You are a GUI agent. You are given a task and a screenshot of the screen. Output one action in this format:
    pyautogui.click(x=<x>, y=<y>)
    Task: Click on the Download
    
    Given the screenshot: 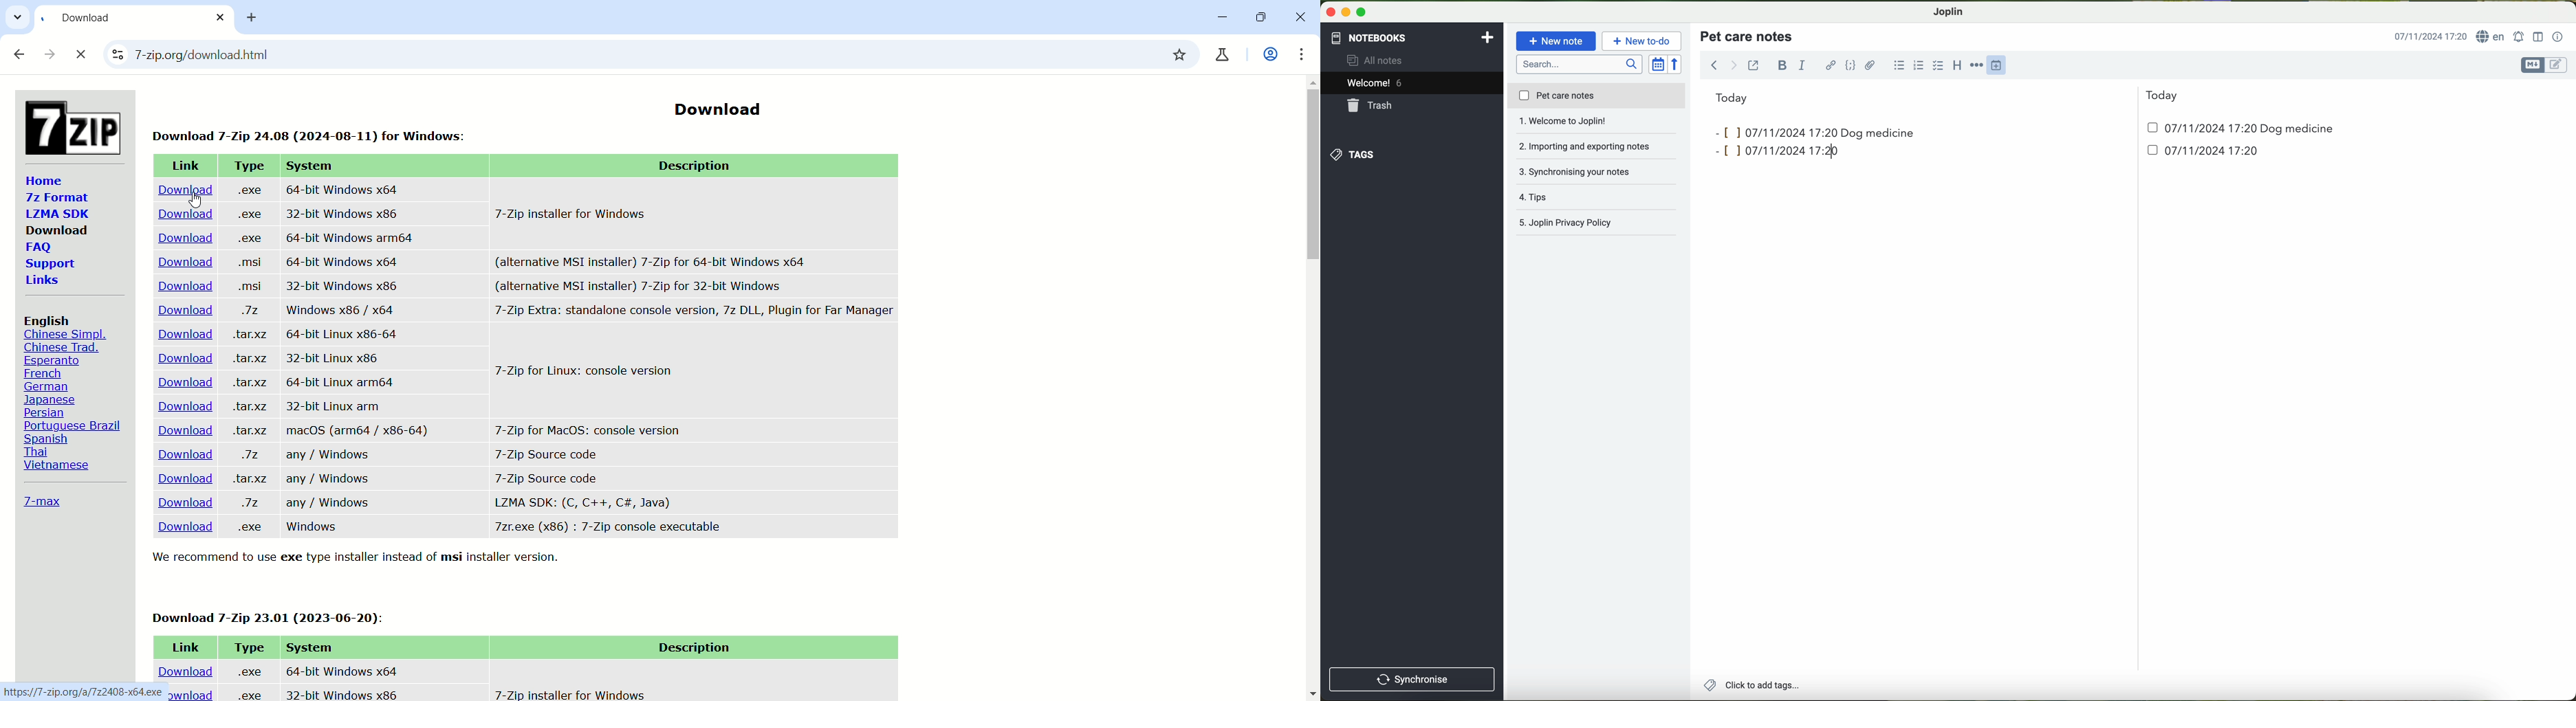 What is the action you would take?
    pyautogui.click(x=179, y=455)
    